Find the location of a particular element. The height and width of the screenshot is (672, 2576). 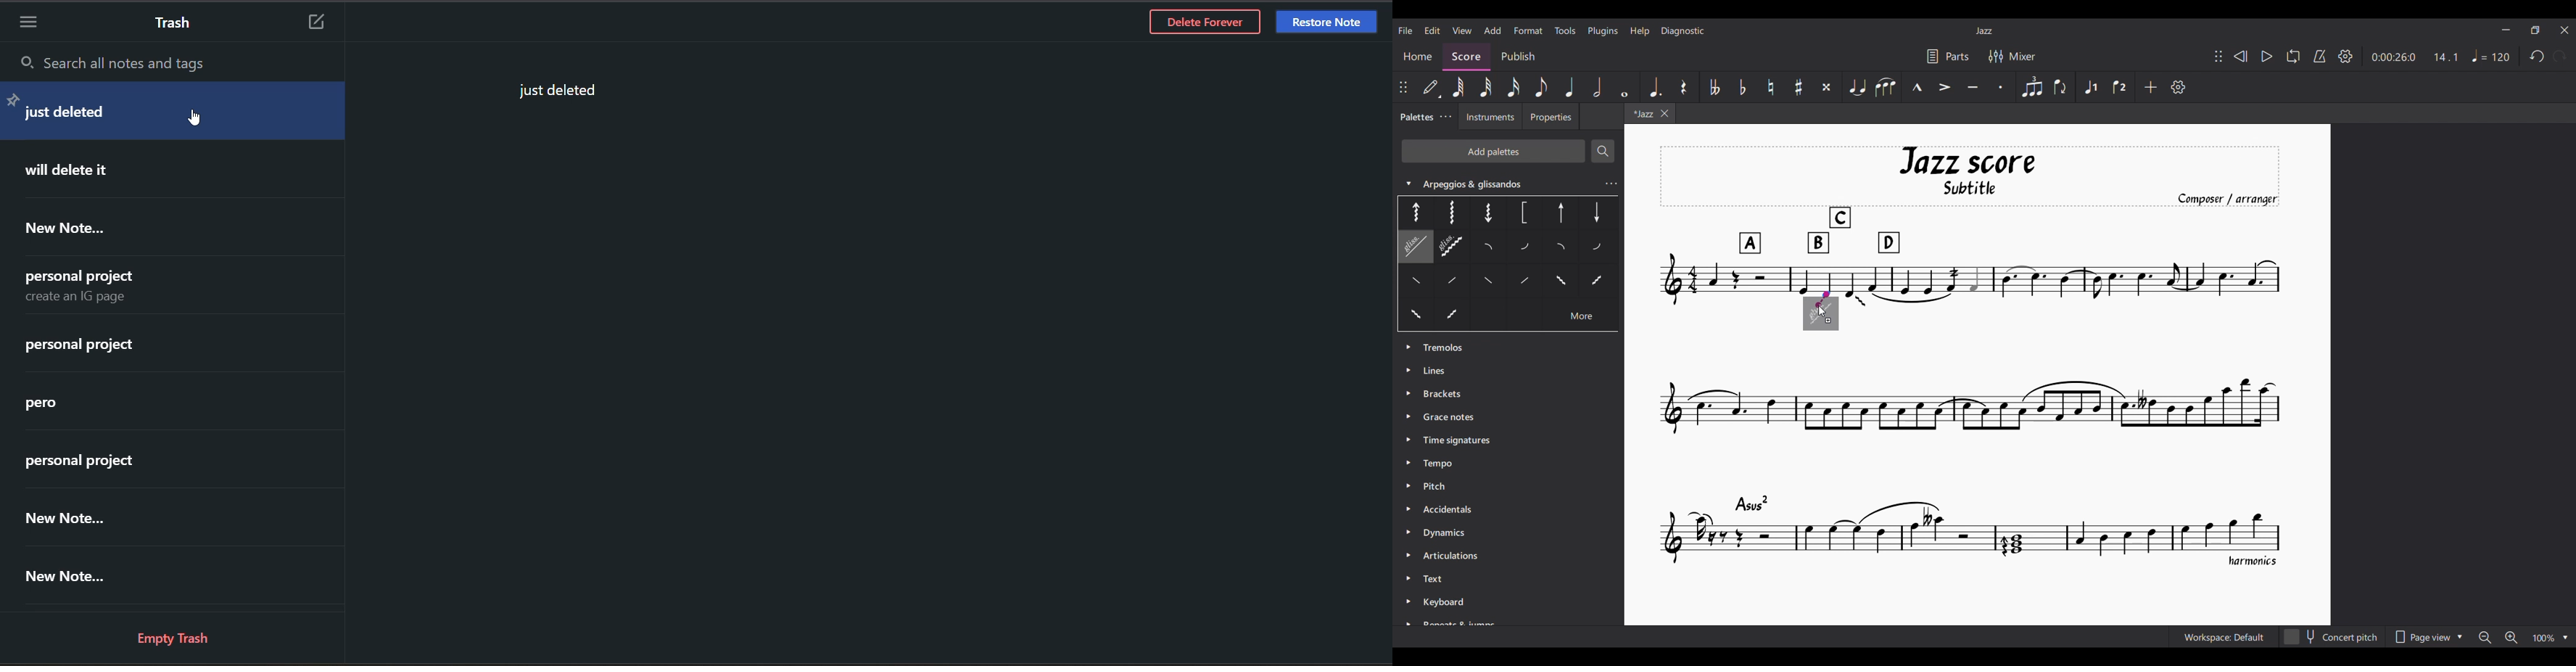

File menu is located at coordinates (1405, 30).